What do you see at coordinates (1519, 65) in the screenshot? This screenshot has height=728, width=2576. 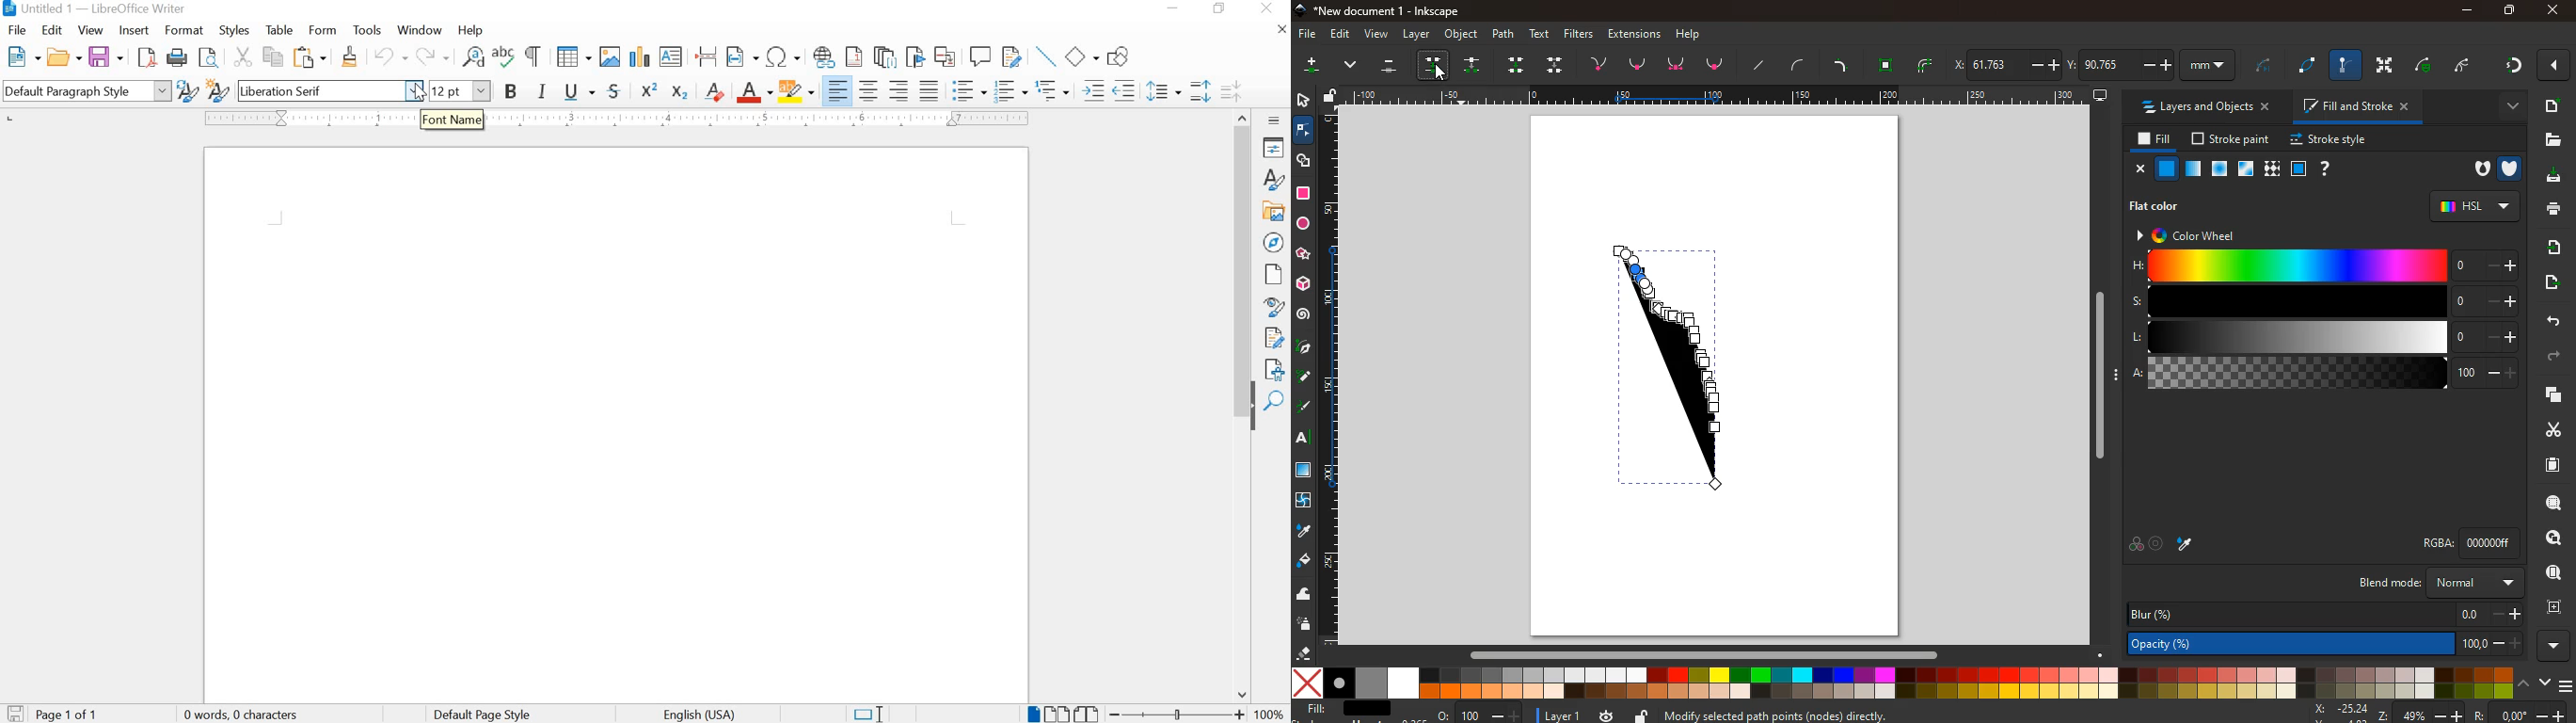 I see `middle` at bounding box center [1519, 65].